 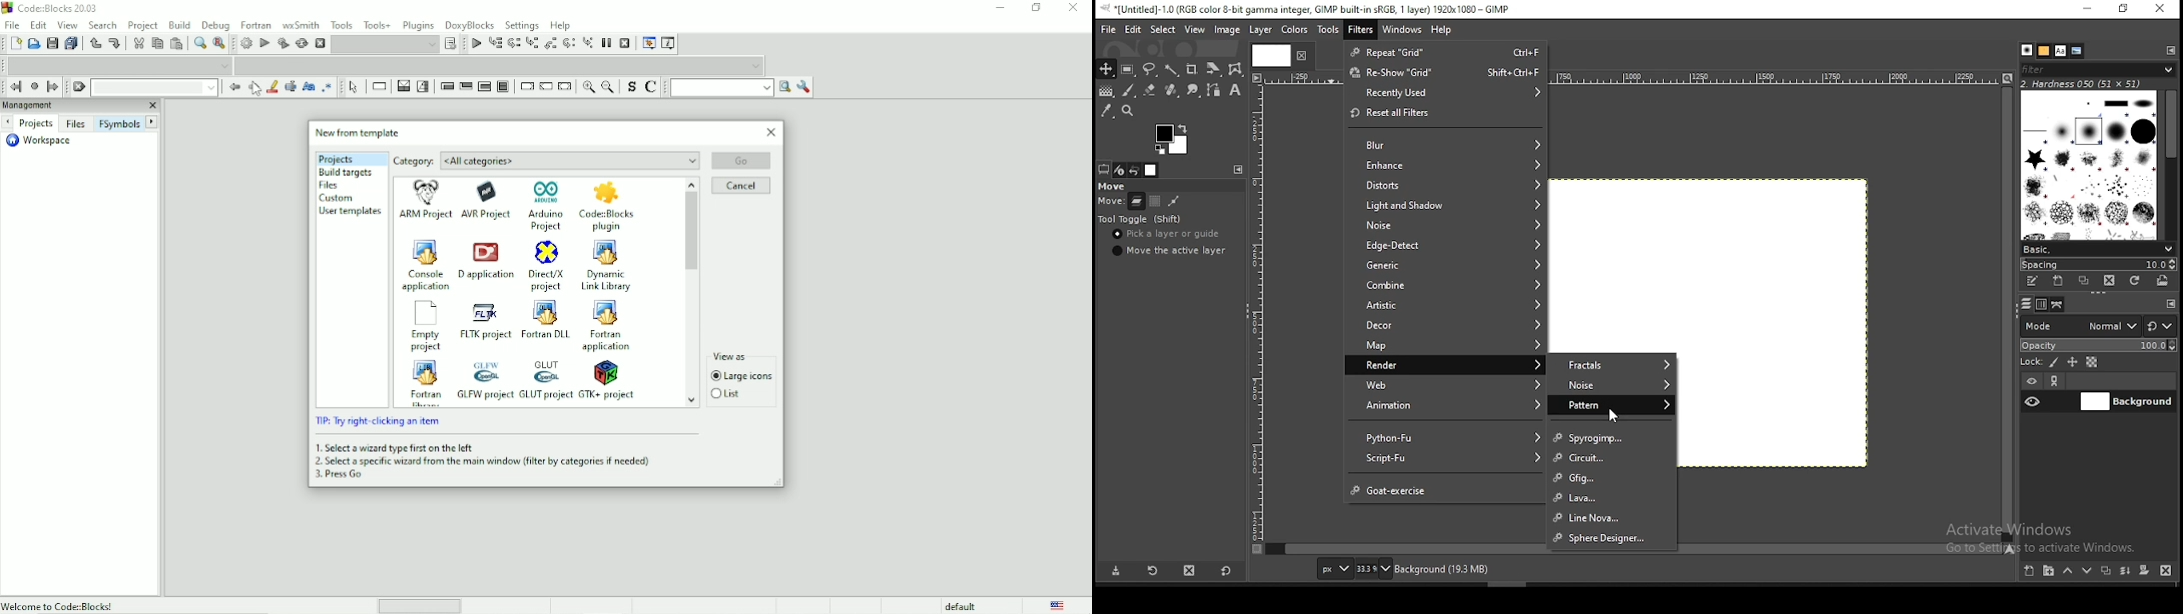 I want to click on Category, so click(x=546, y=161).